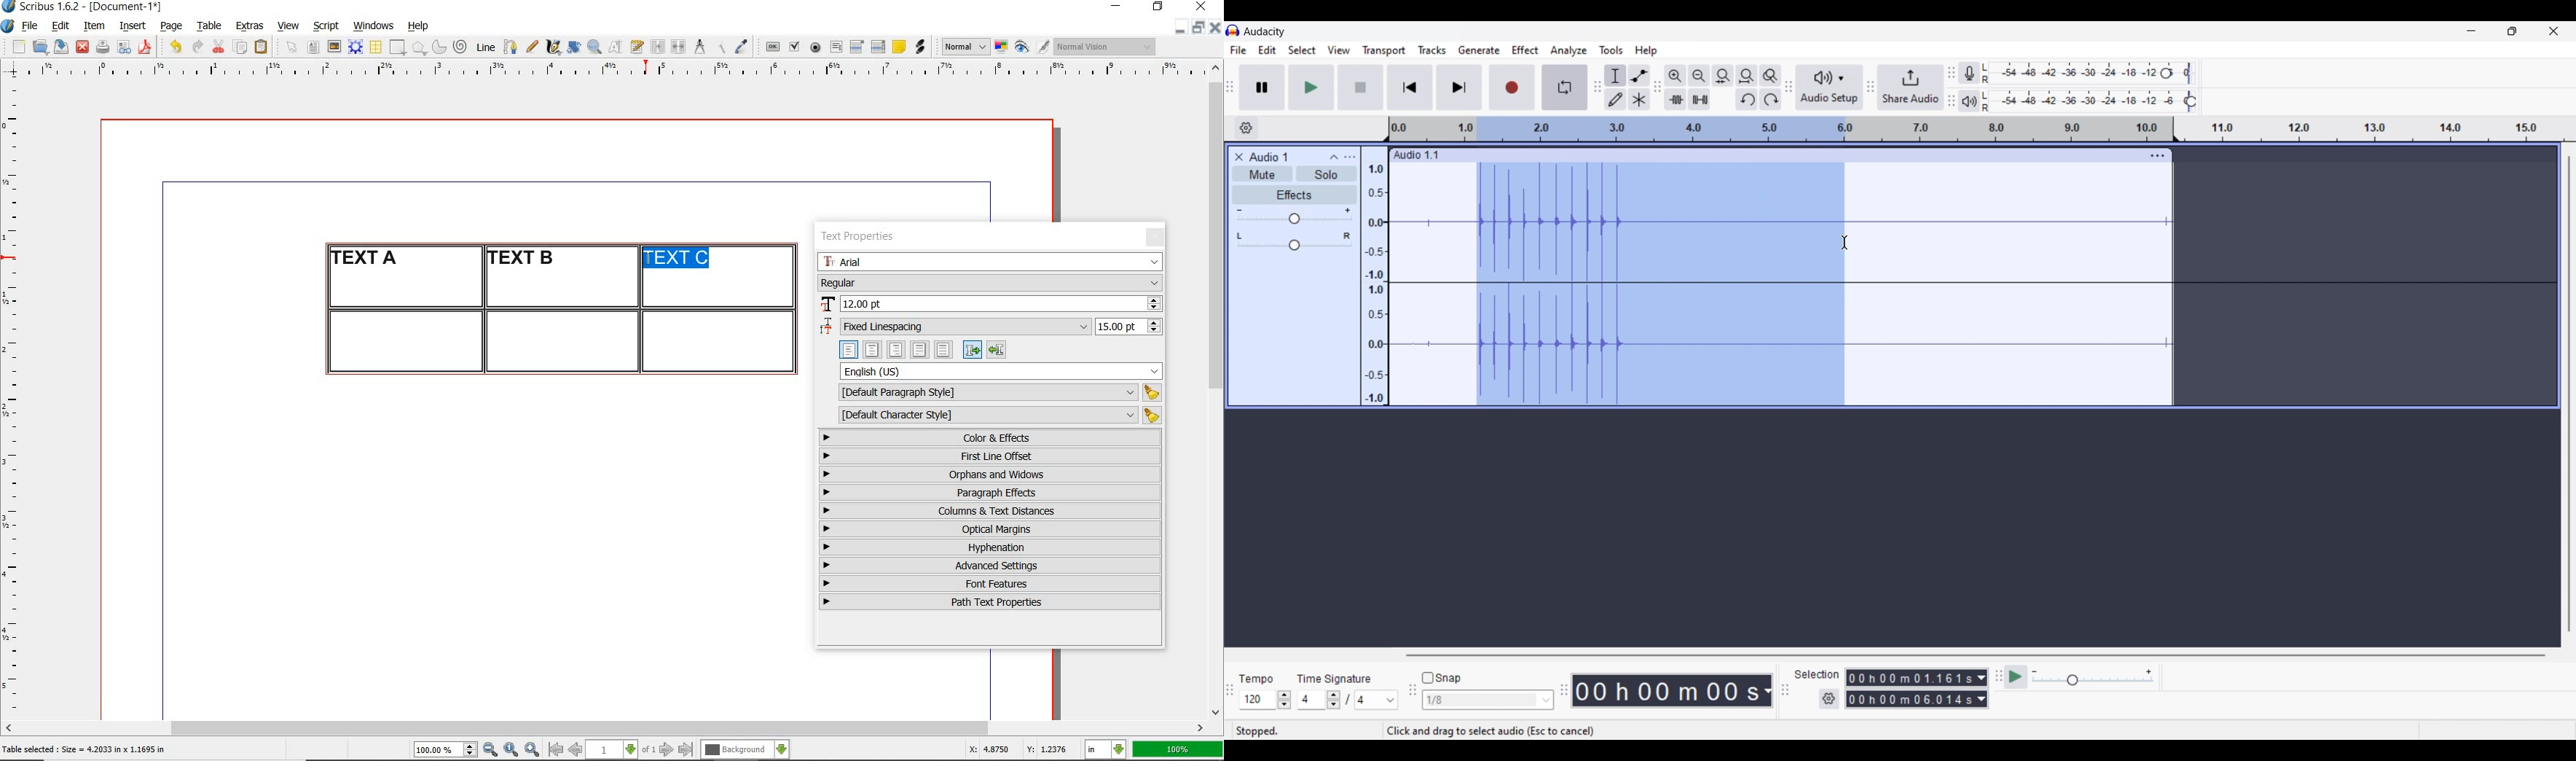  Describe the element at coordinates (1347, 210) in the screenshot. I see `Maximum gain` at that location.